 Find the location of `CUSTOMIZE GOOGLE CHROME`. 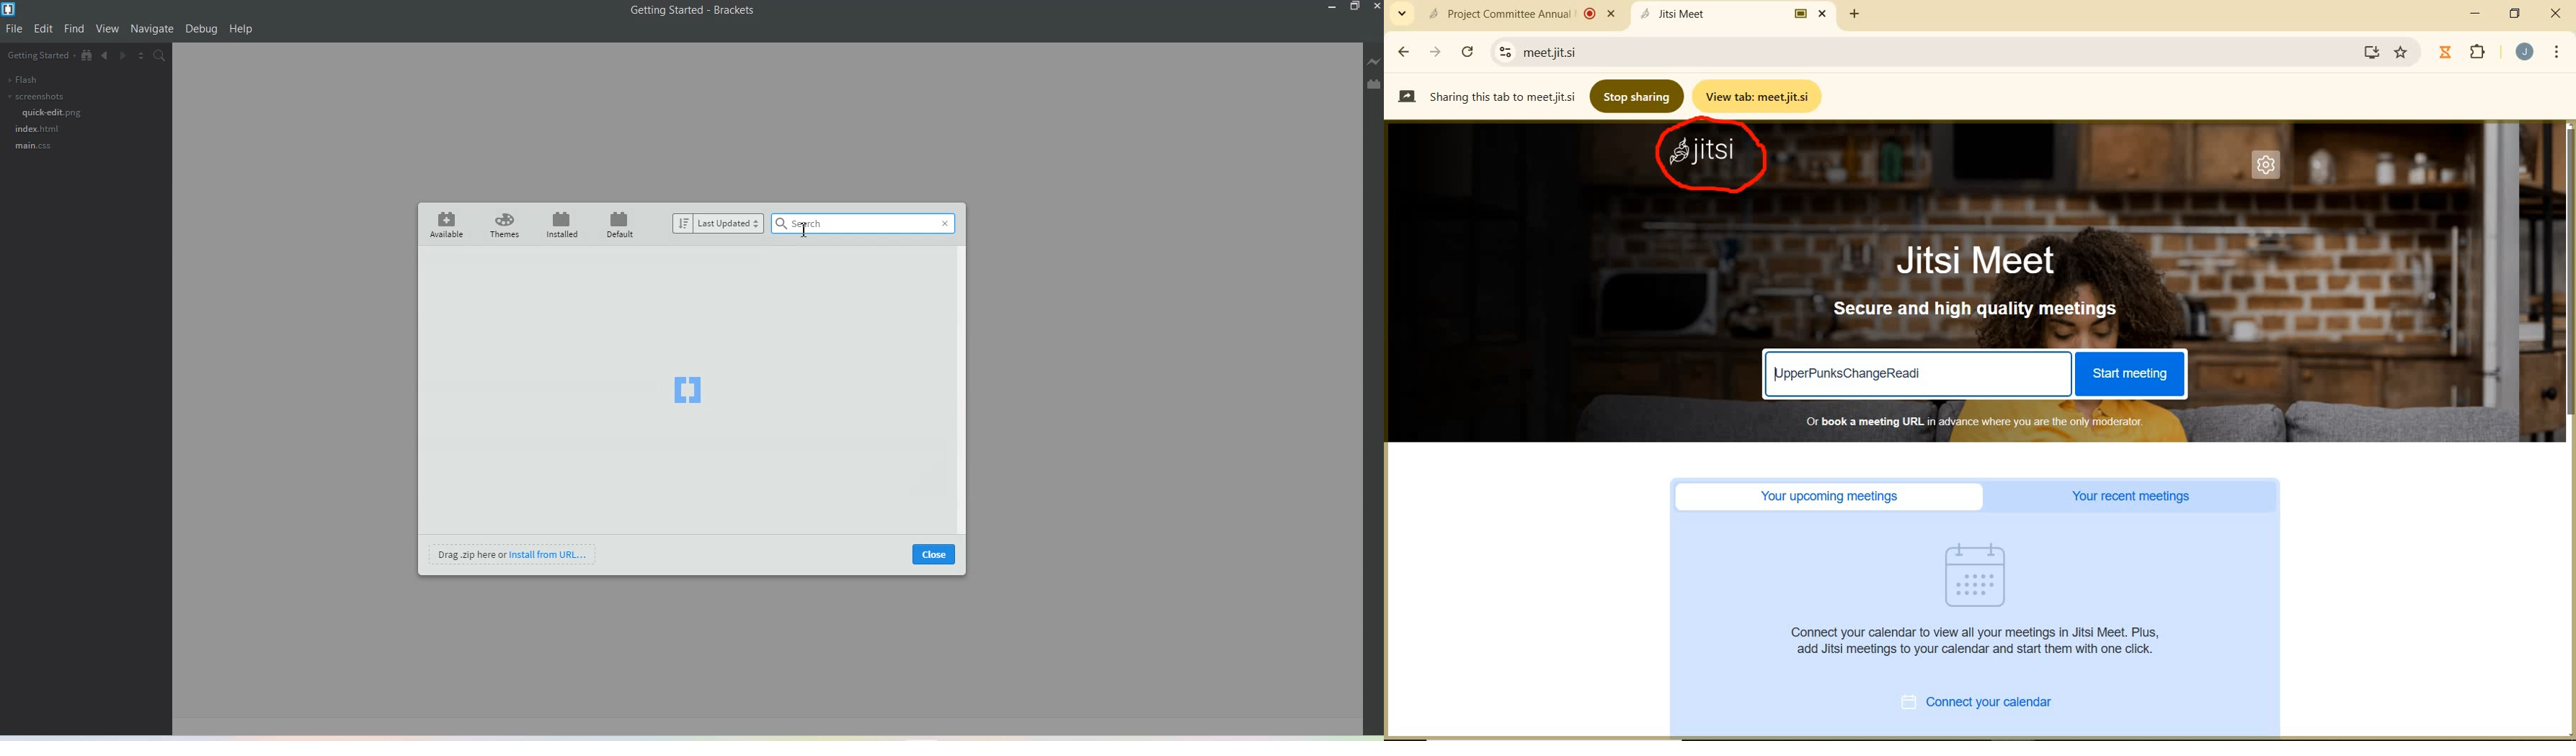

CUSTOMIZE GOOGLE CHROME is located at coordinates (2557, 53).